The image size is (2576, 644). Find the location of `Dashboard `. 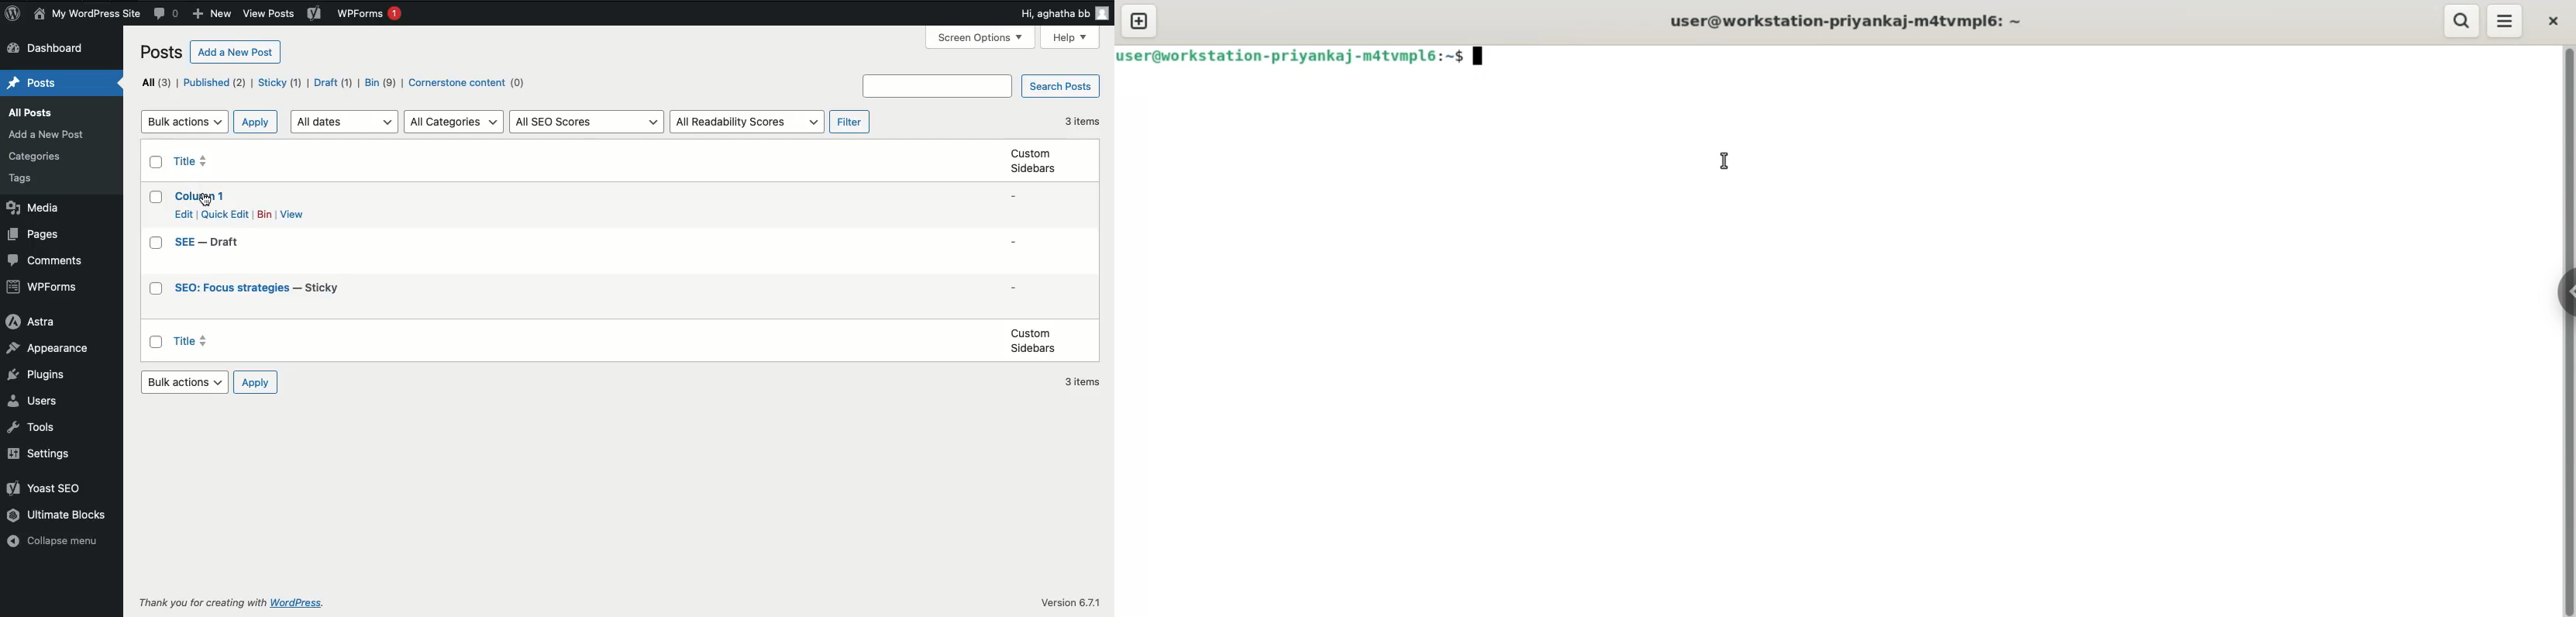

Dashboard  is located at coordinates (47, 48).